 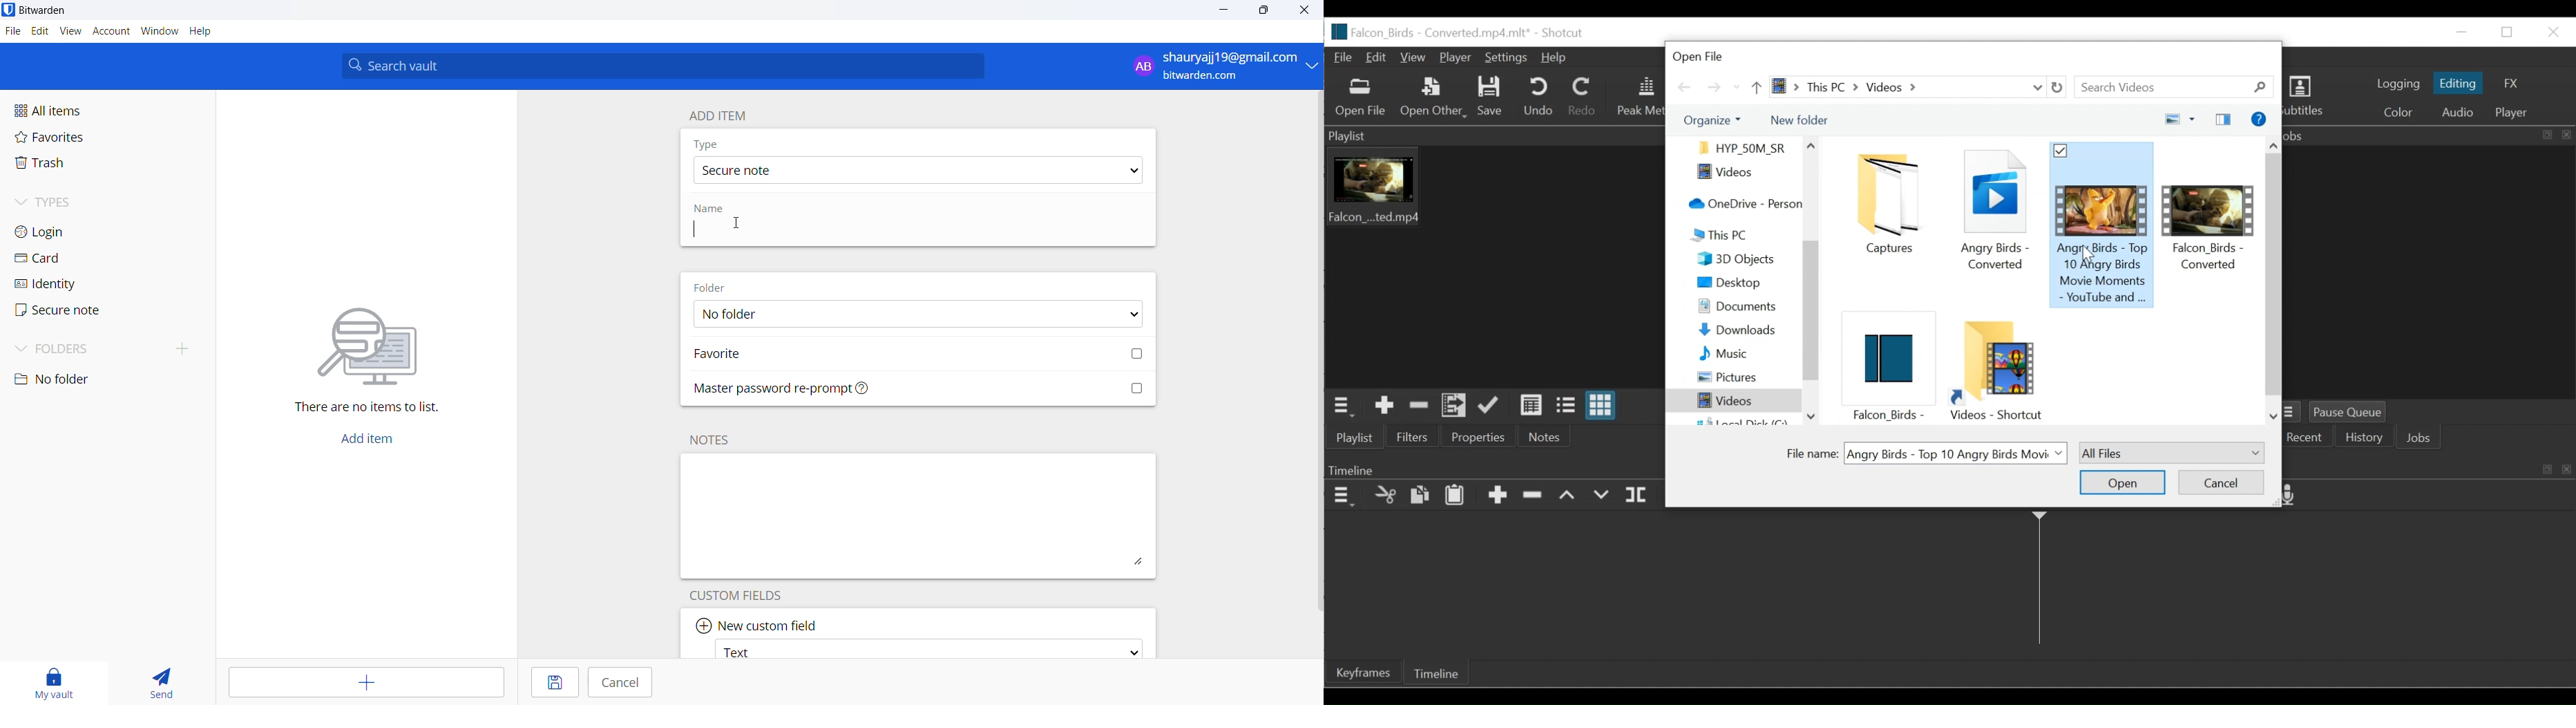 What do you see at coordinates (1741, 147) in the screenshot?
I see ` HYP_S0M_SR` at bounding box center [1741, 147].